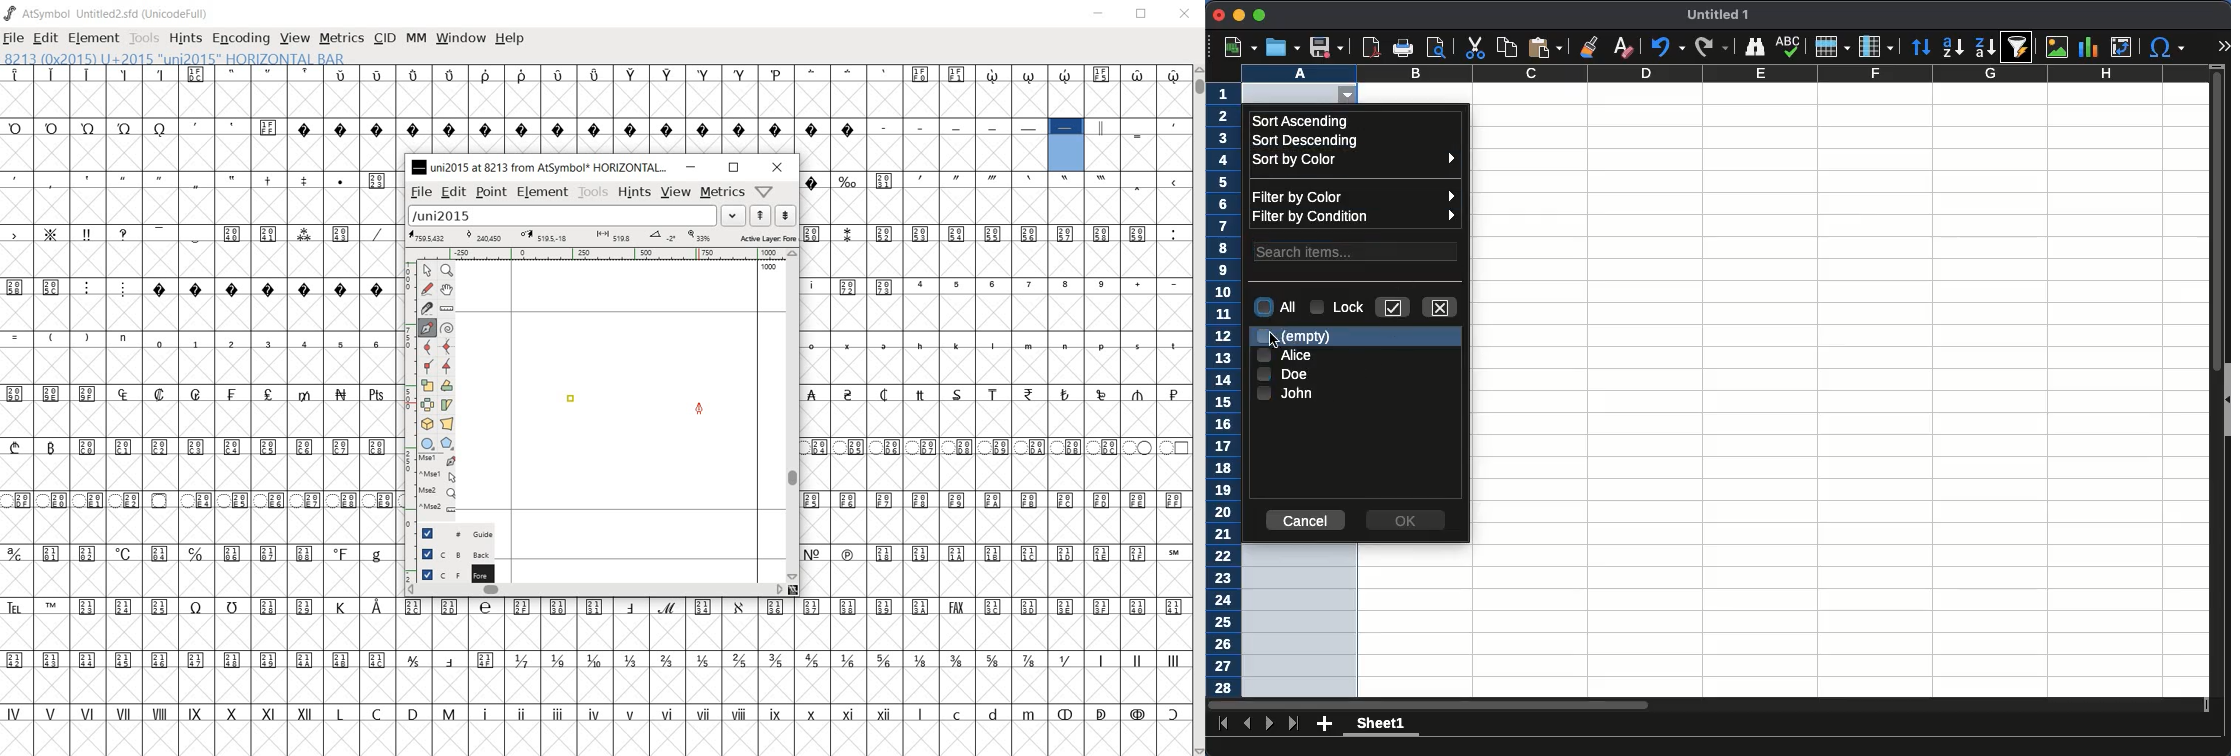  What do you see at coordinates (576, 216) in the screenshot?
I see `load word list` at bounding box center [576, 216].